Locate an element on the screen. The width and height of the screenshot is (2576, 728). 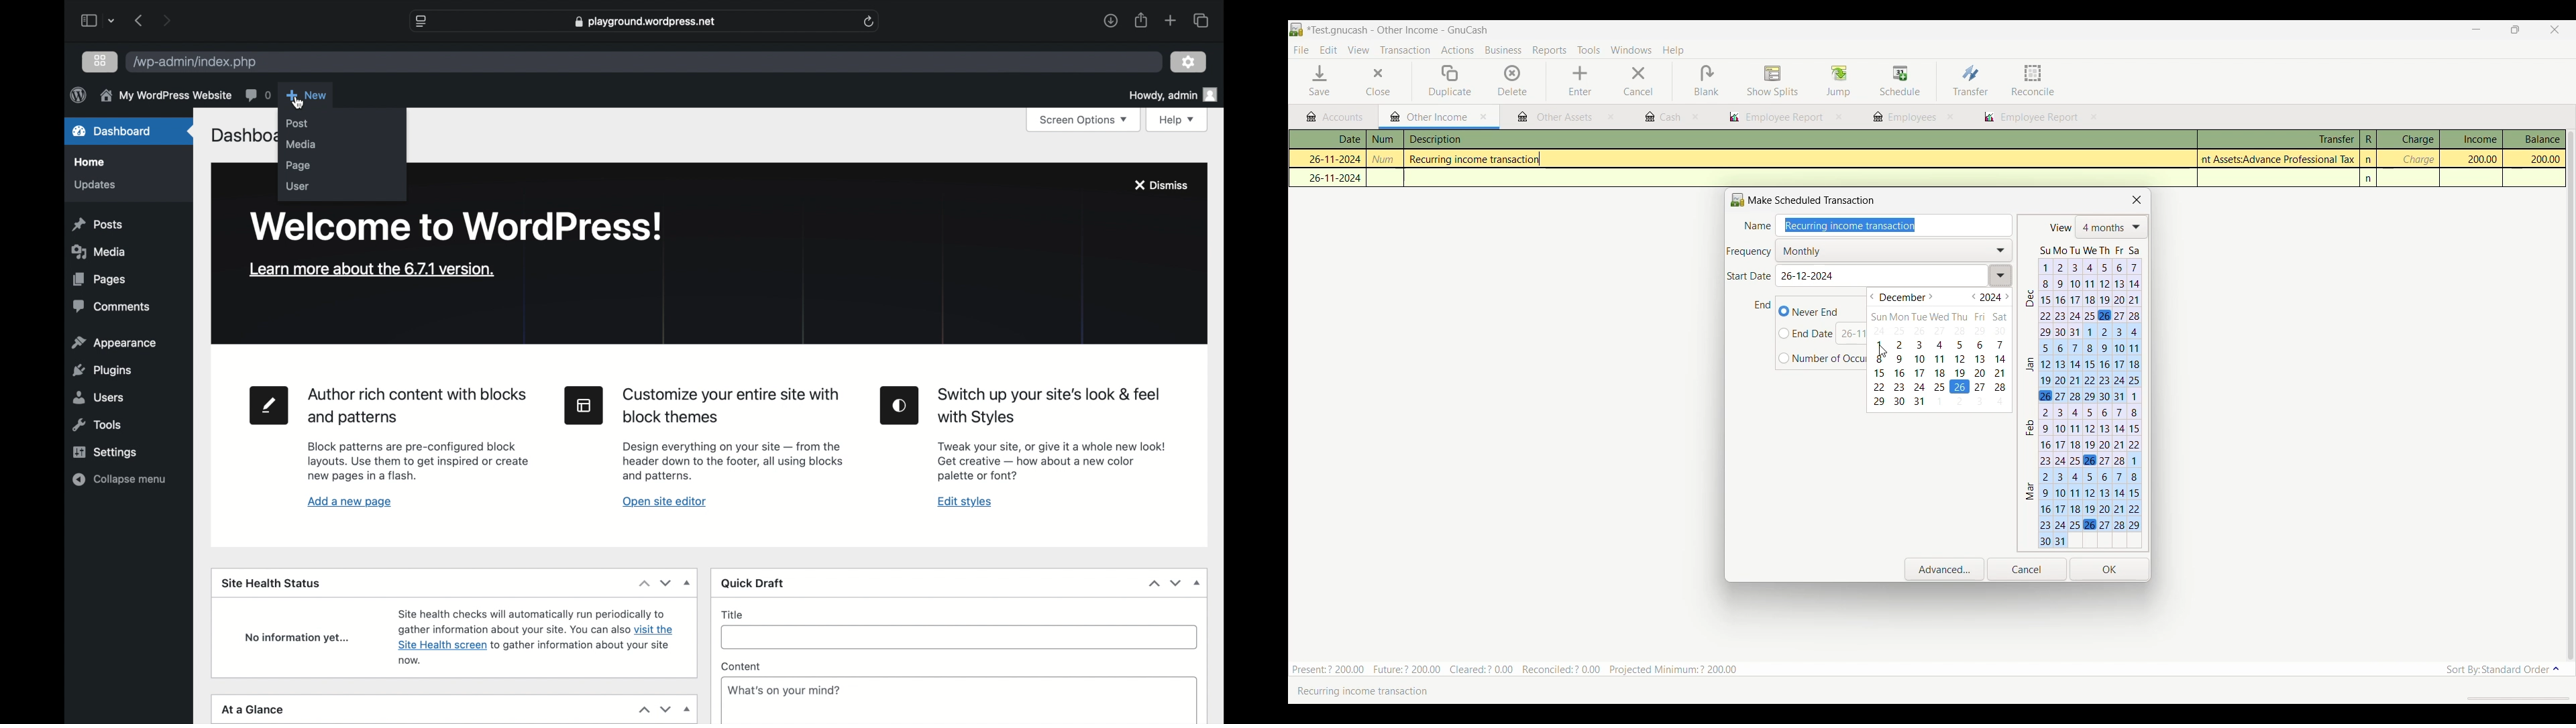
plugins is located at coordinates (101, 371).